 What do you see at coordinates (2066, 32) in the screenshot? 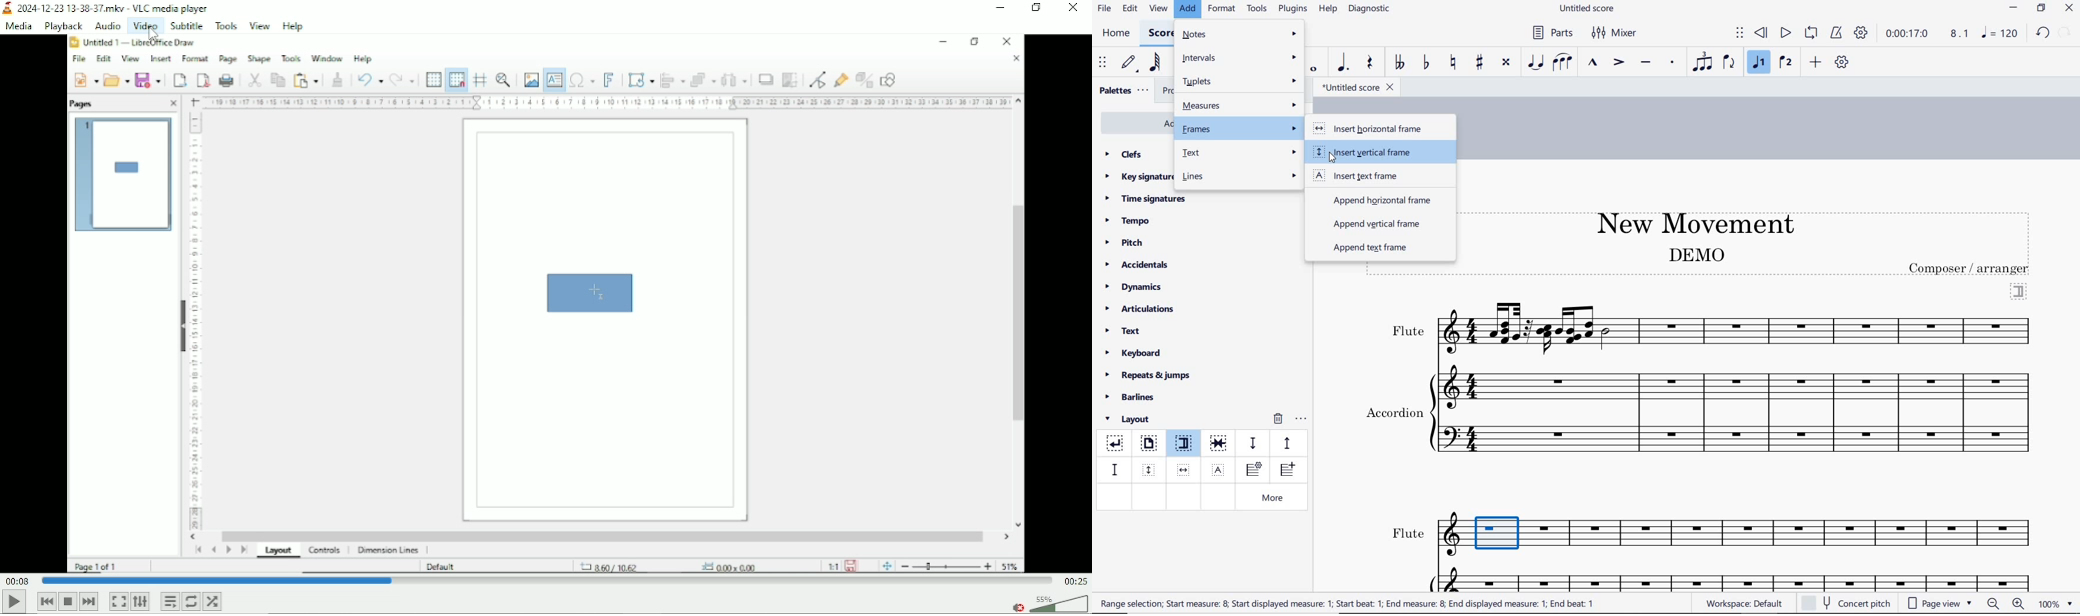
I see `redo` at bounding box center [2066, 32].